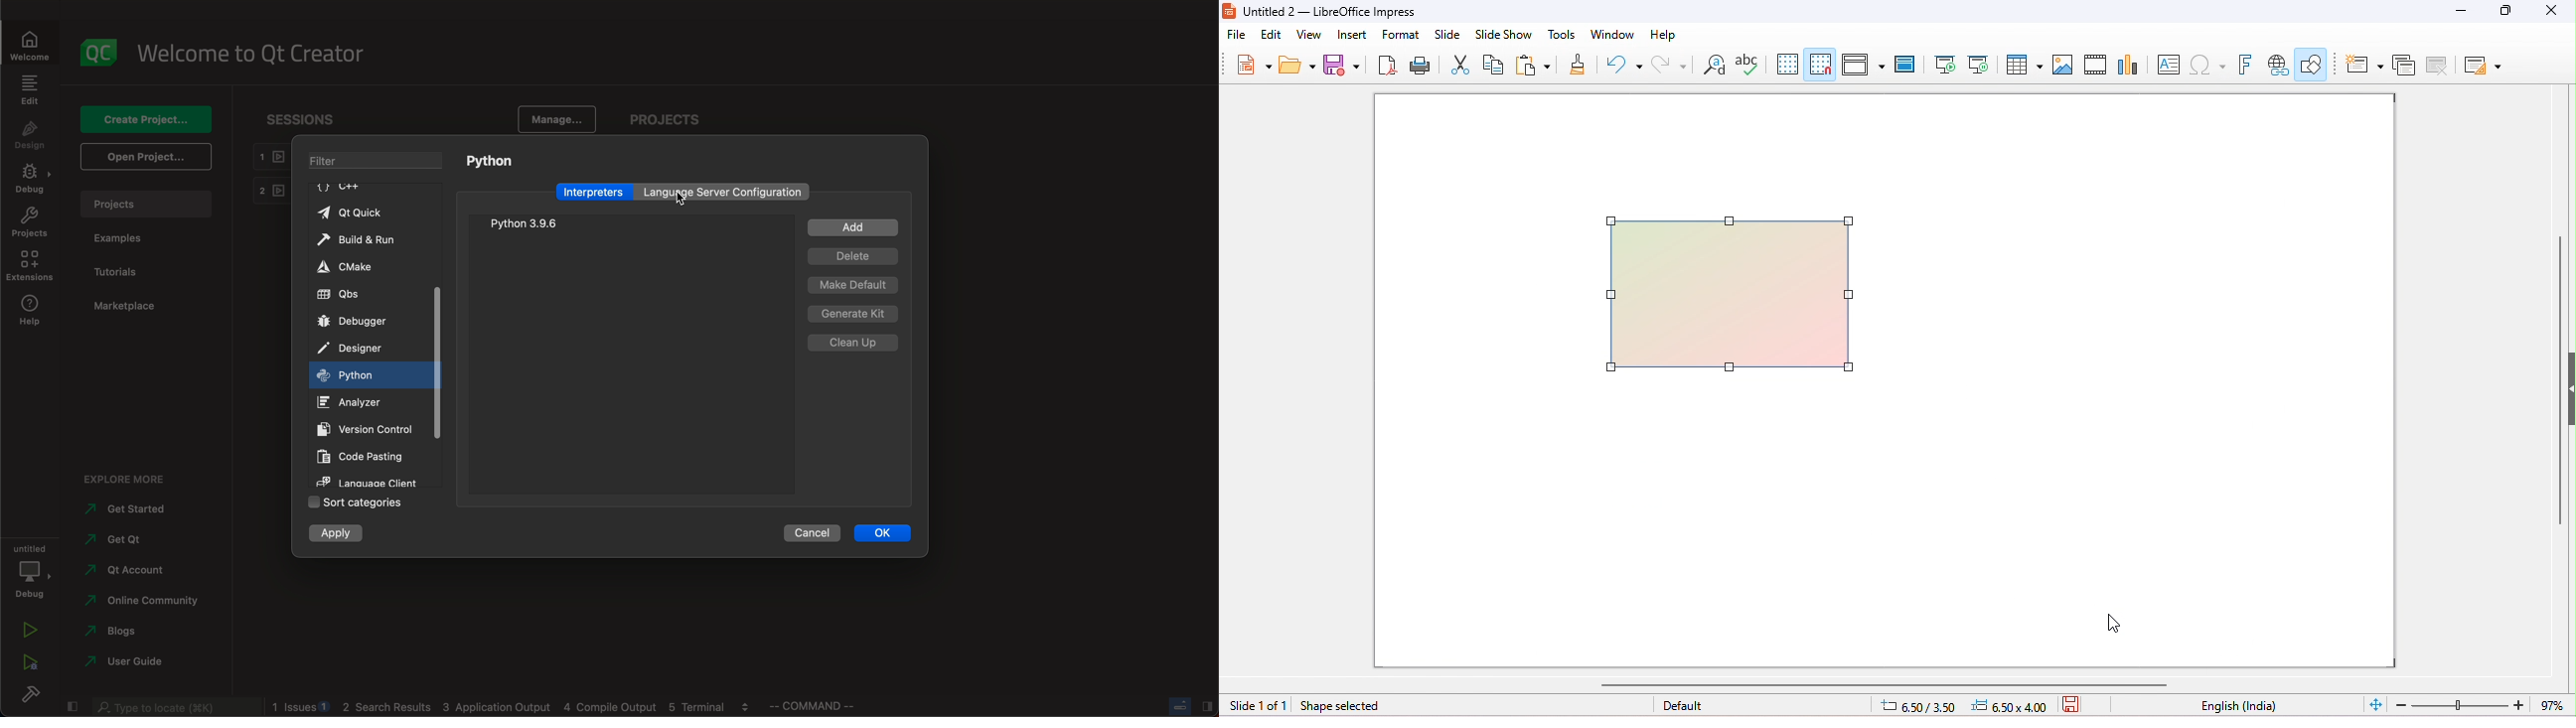  Describe the element at coordinates (378, 160) in the screenshot. I see `filter` at that location.